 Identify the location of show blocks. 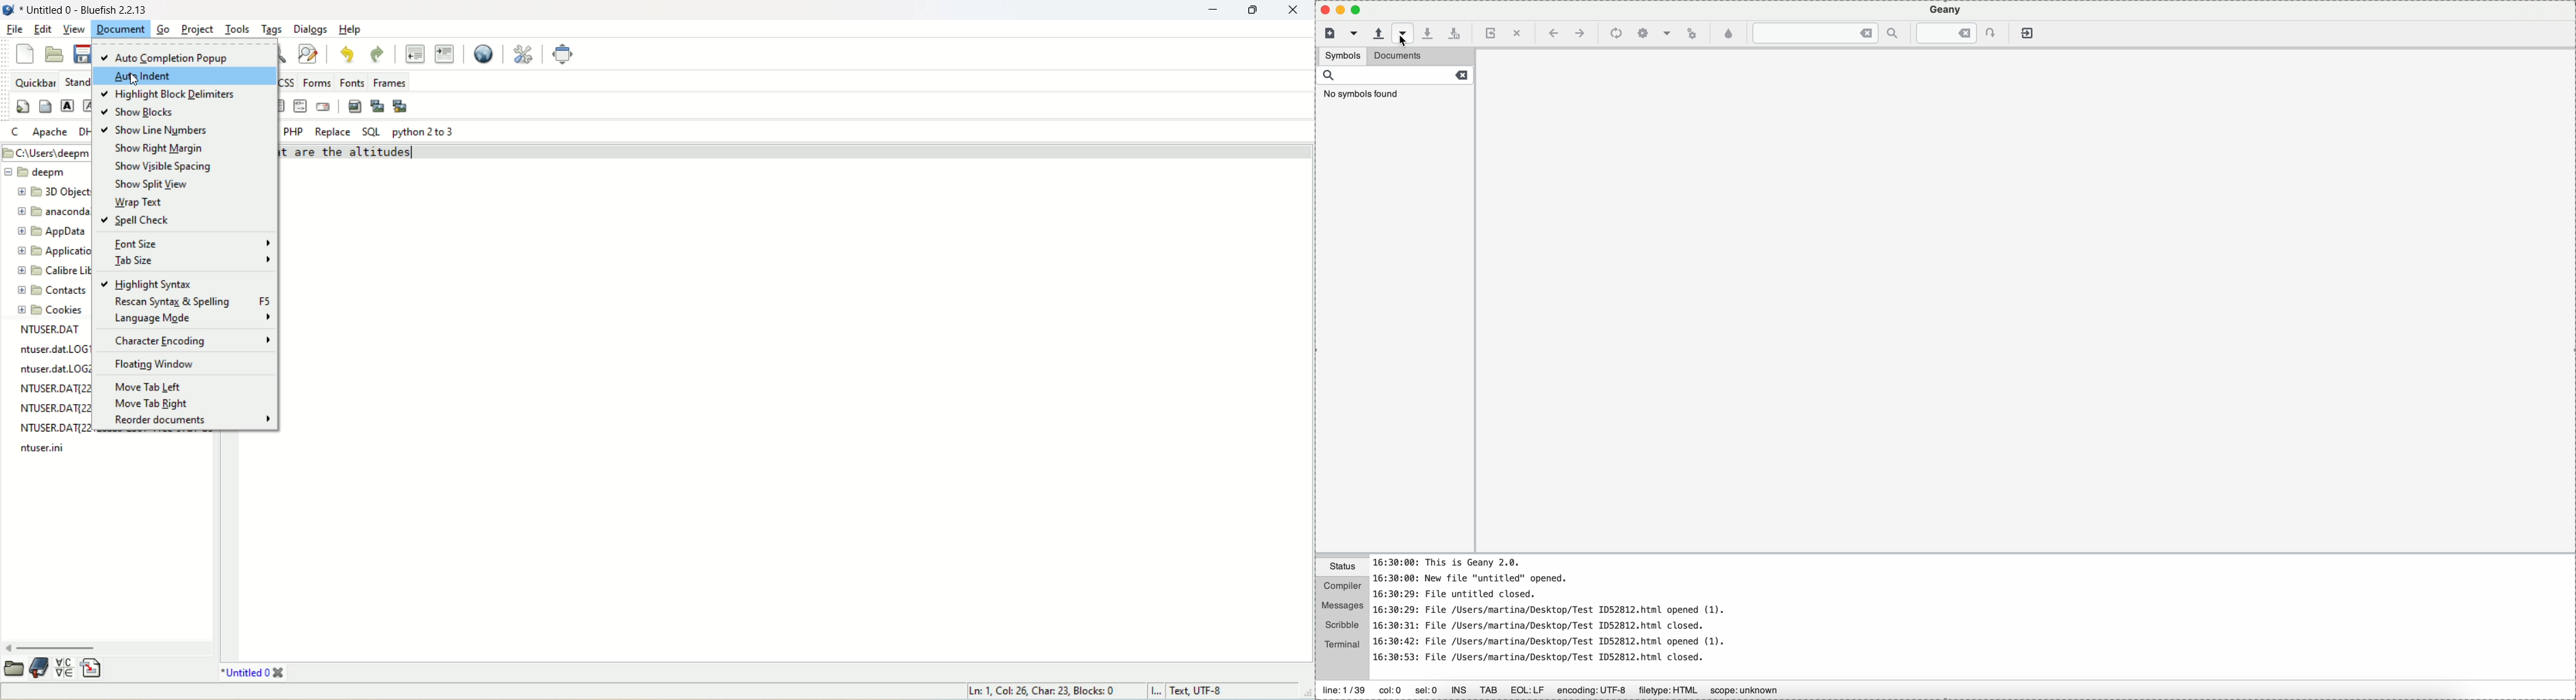
(140, 112).